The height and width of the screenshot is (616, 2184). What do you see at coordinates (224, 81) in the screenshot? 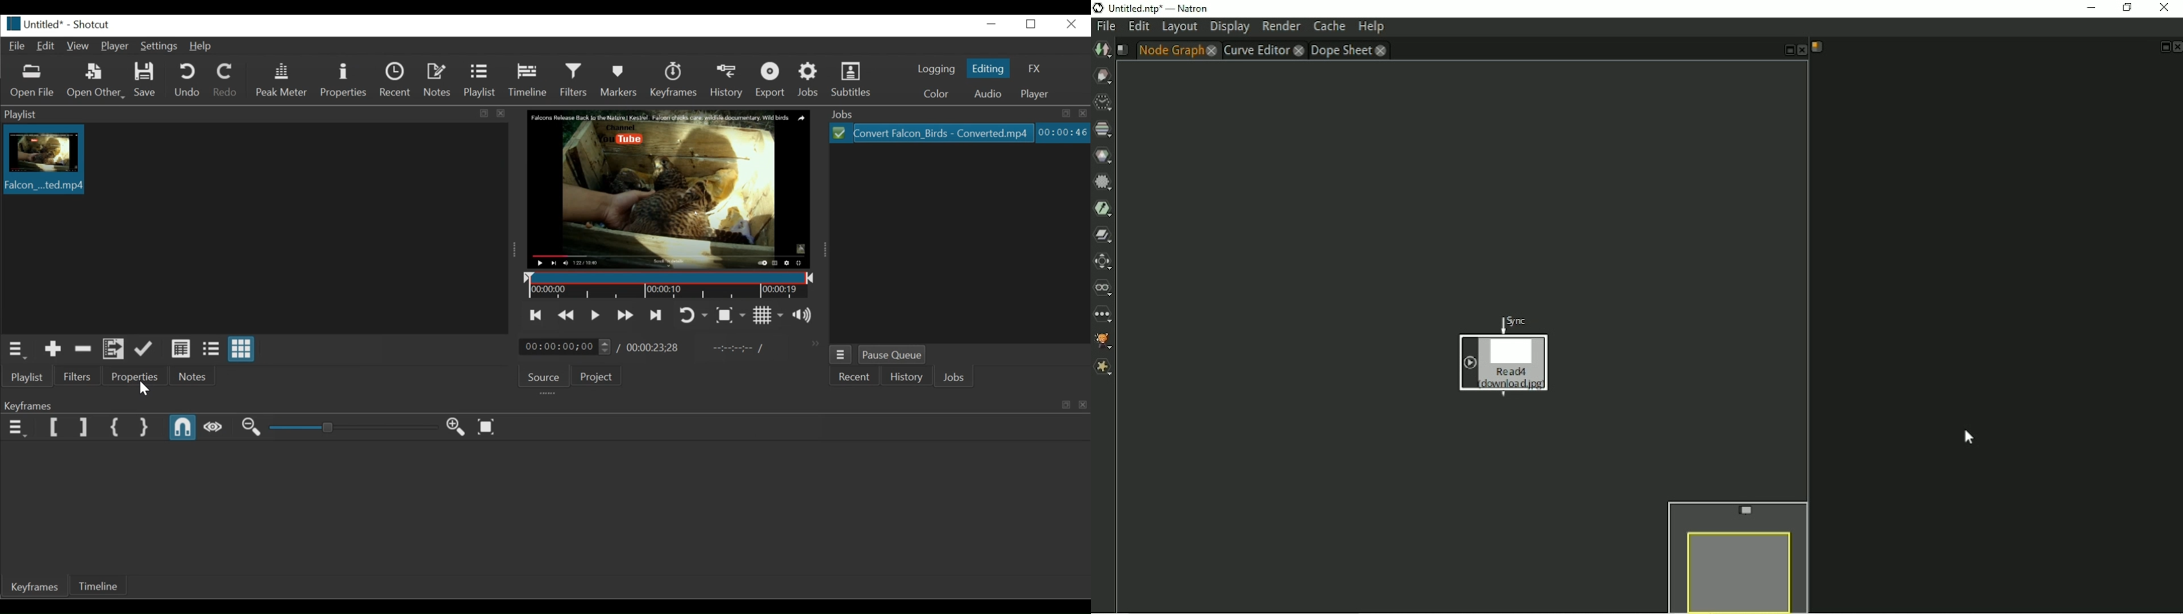
I see `Redo` at bounding box center [224, 81].